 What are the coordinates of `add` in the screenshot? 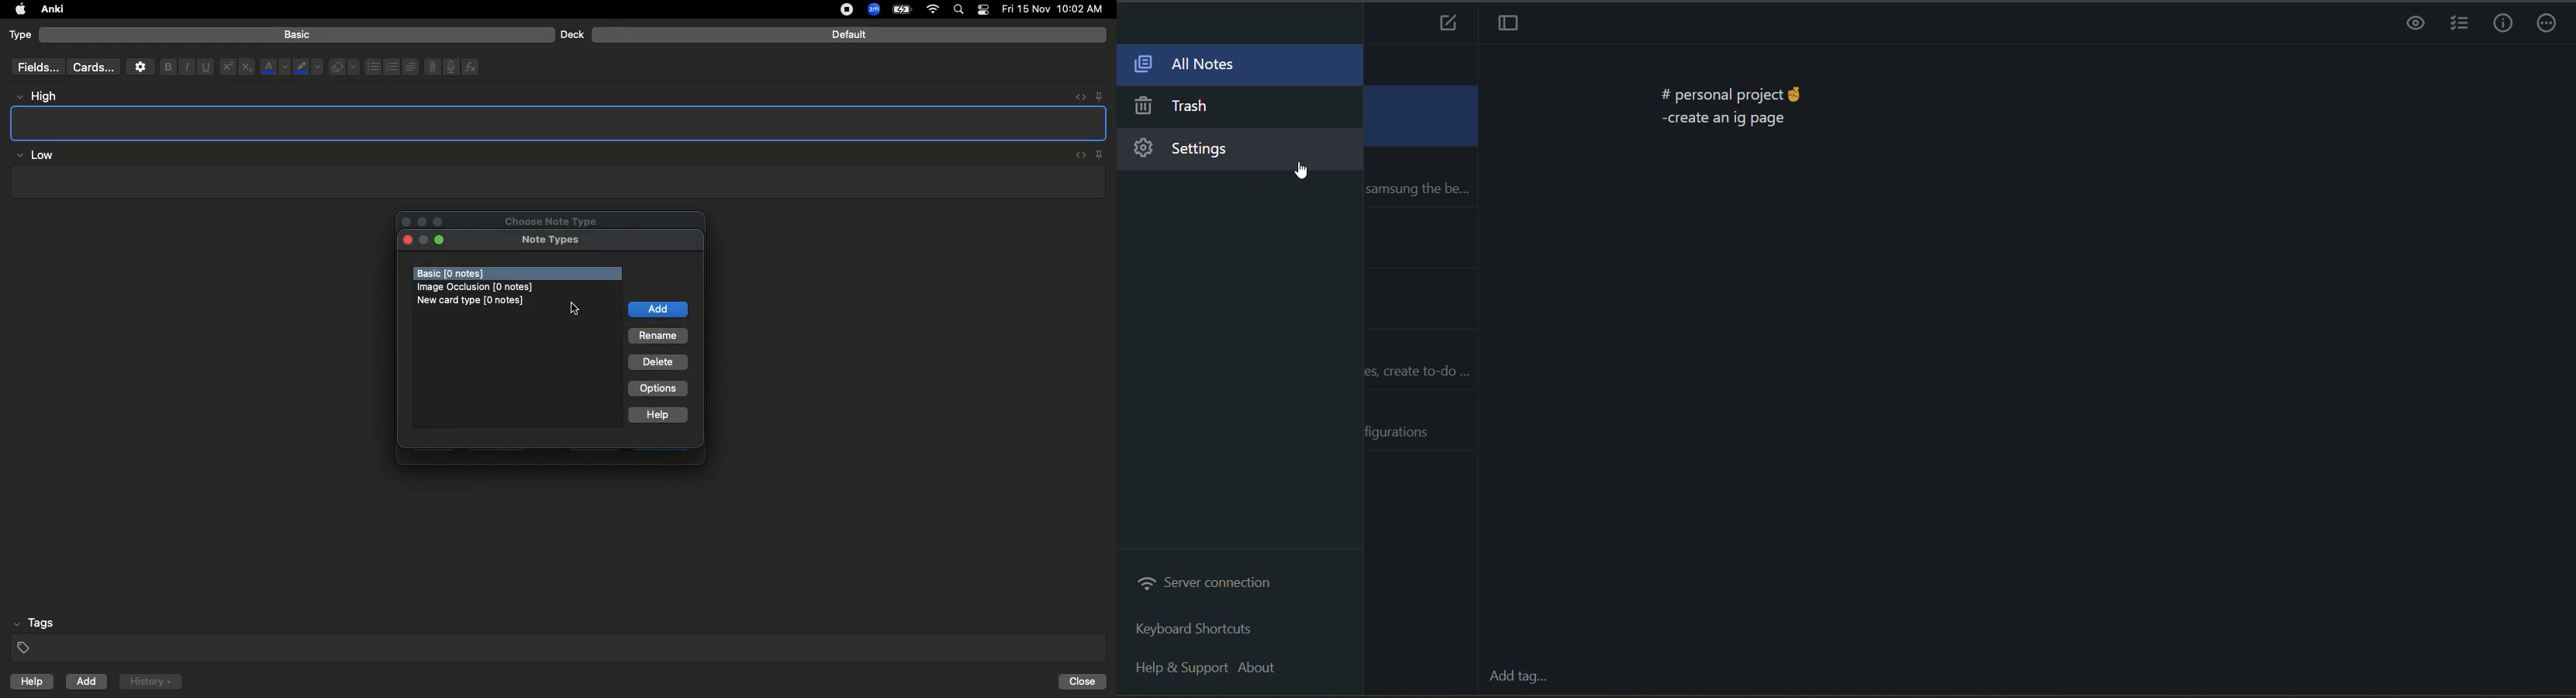 It's located at (658, 309).